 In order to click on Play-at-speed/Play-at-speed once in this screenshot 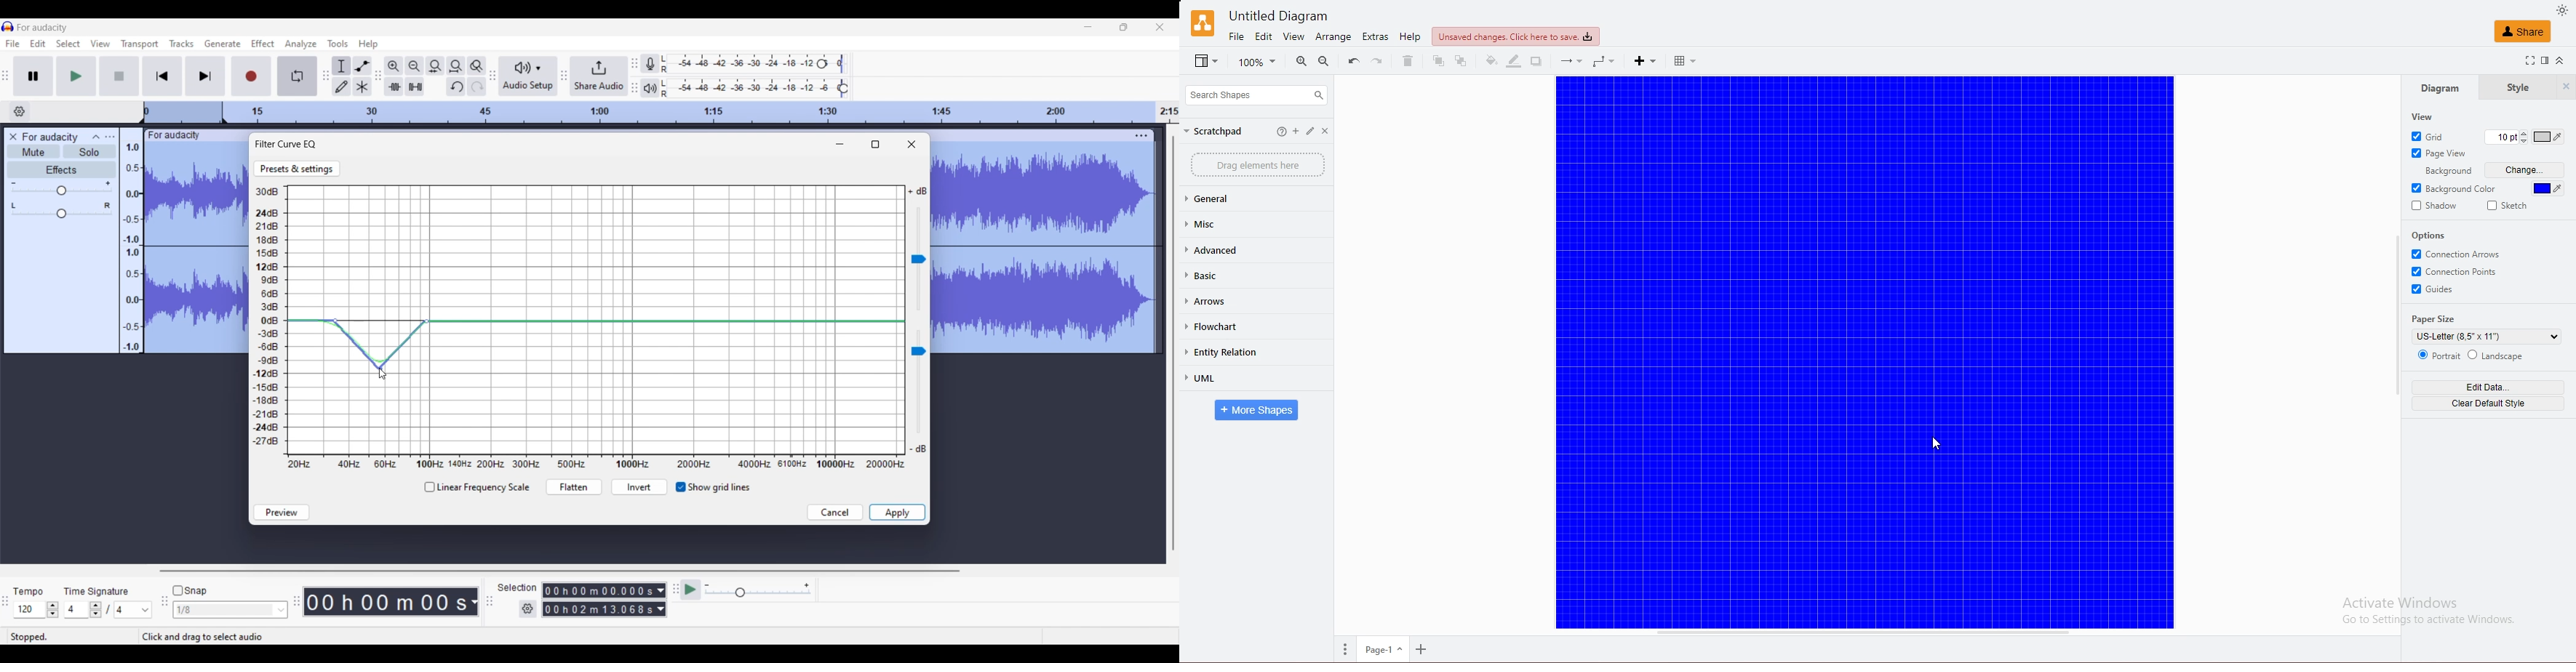, I will do `click(692, 590)`.